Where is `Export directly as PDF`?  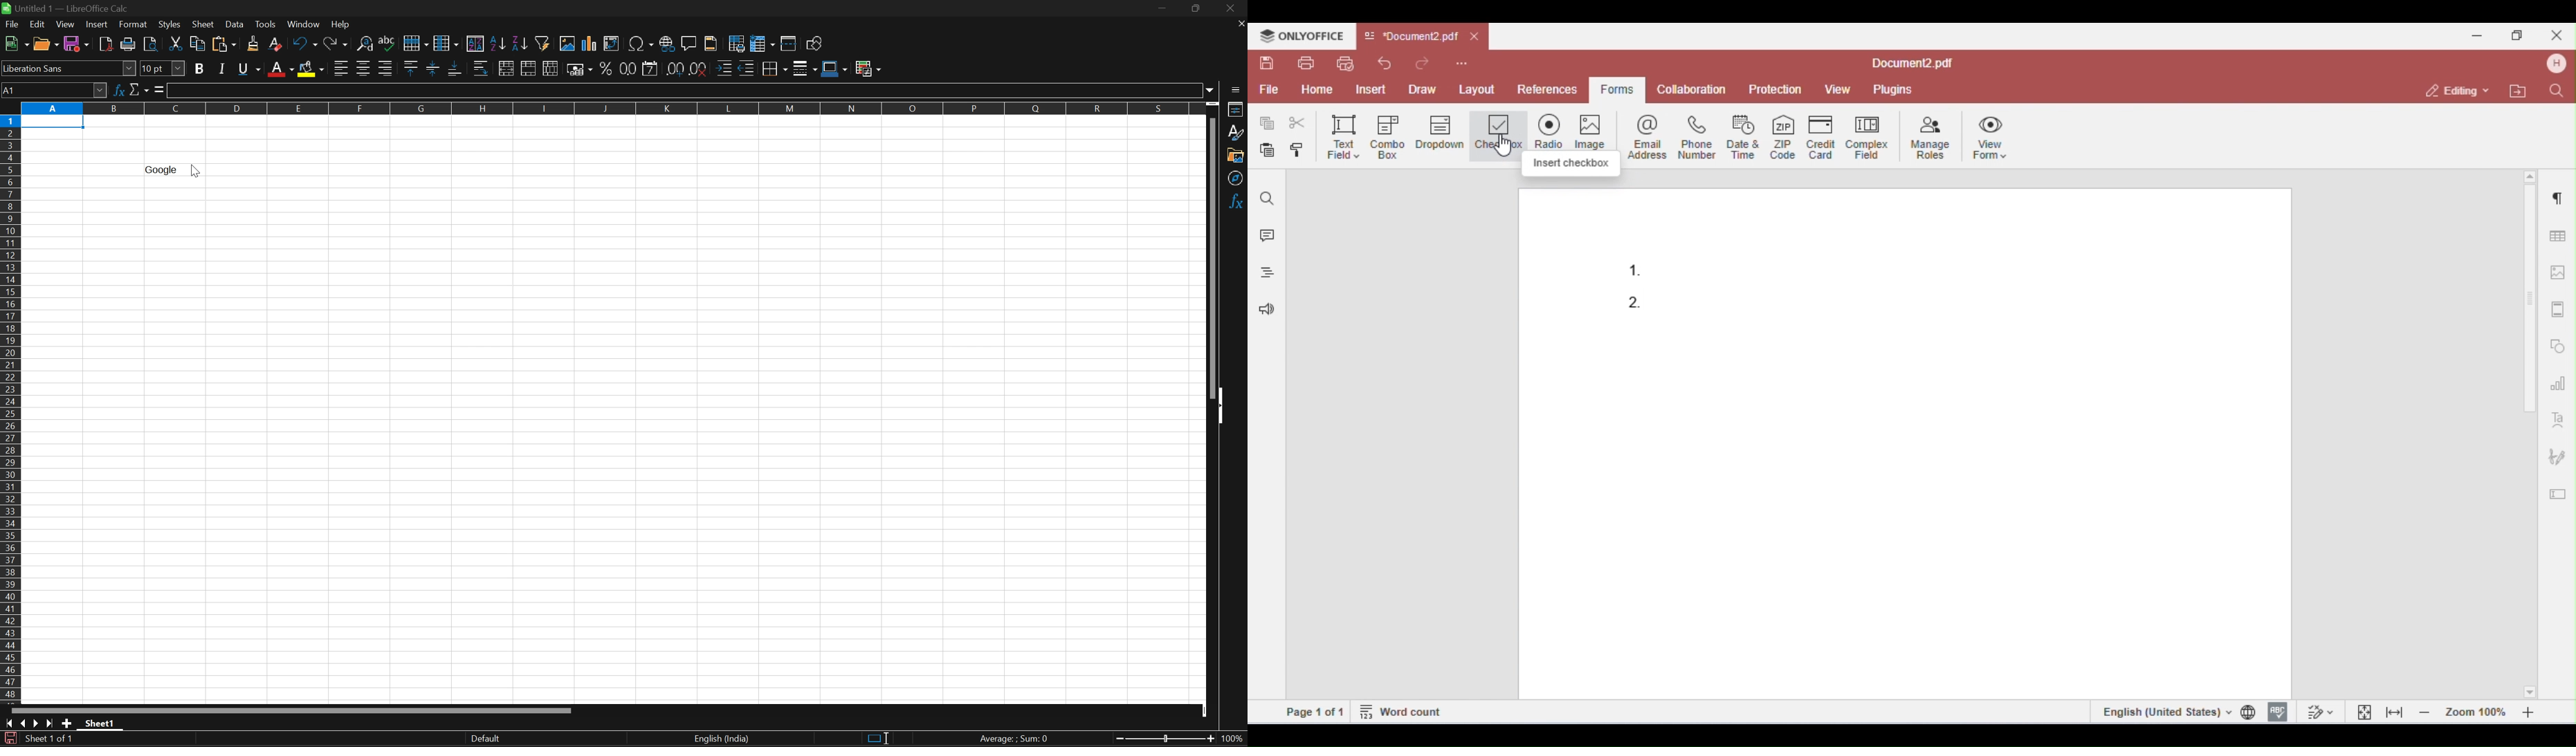 Export directly as PDF is located at coordinates (106, 44).